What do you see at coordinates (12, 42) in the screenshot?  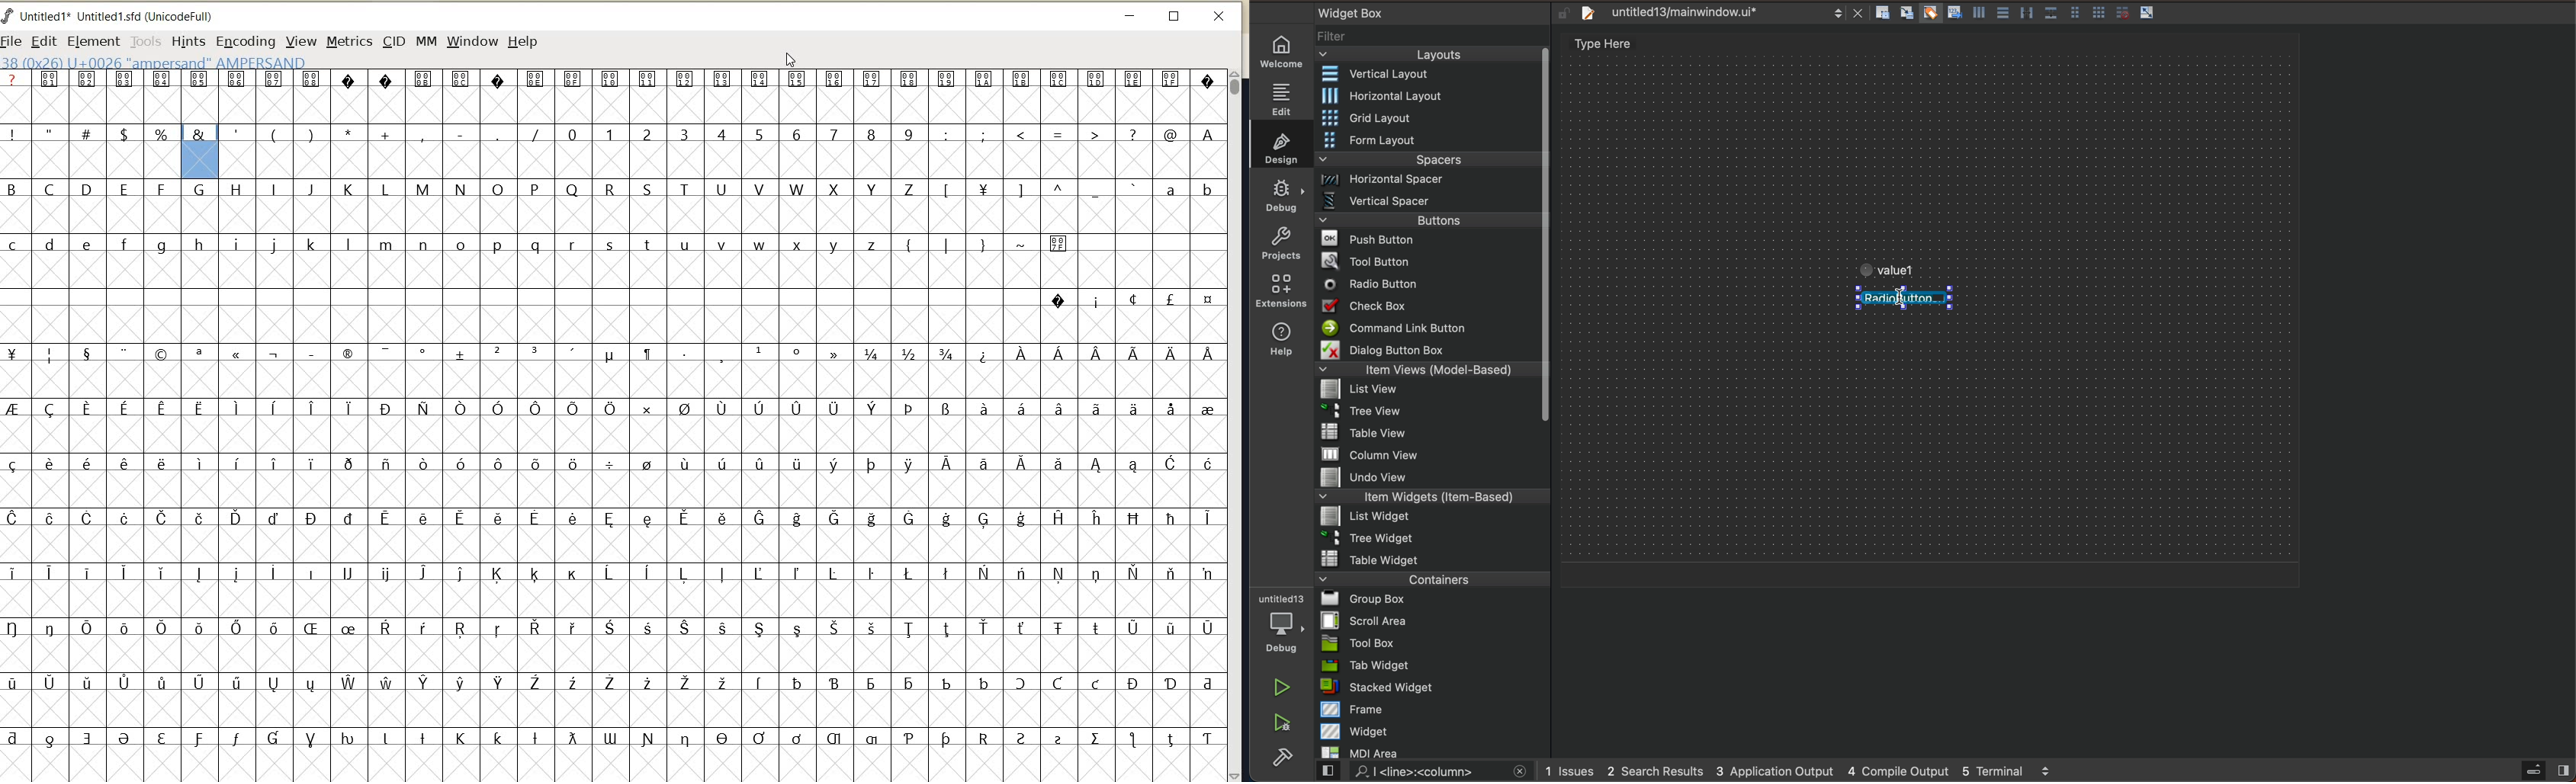 I see `FILE` at bounding box center [12, 42].